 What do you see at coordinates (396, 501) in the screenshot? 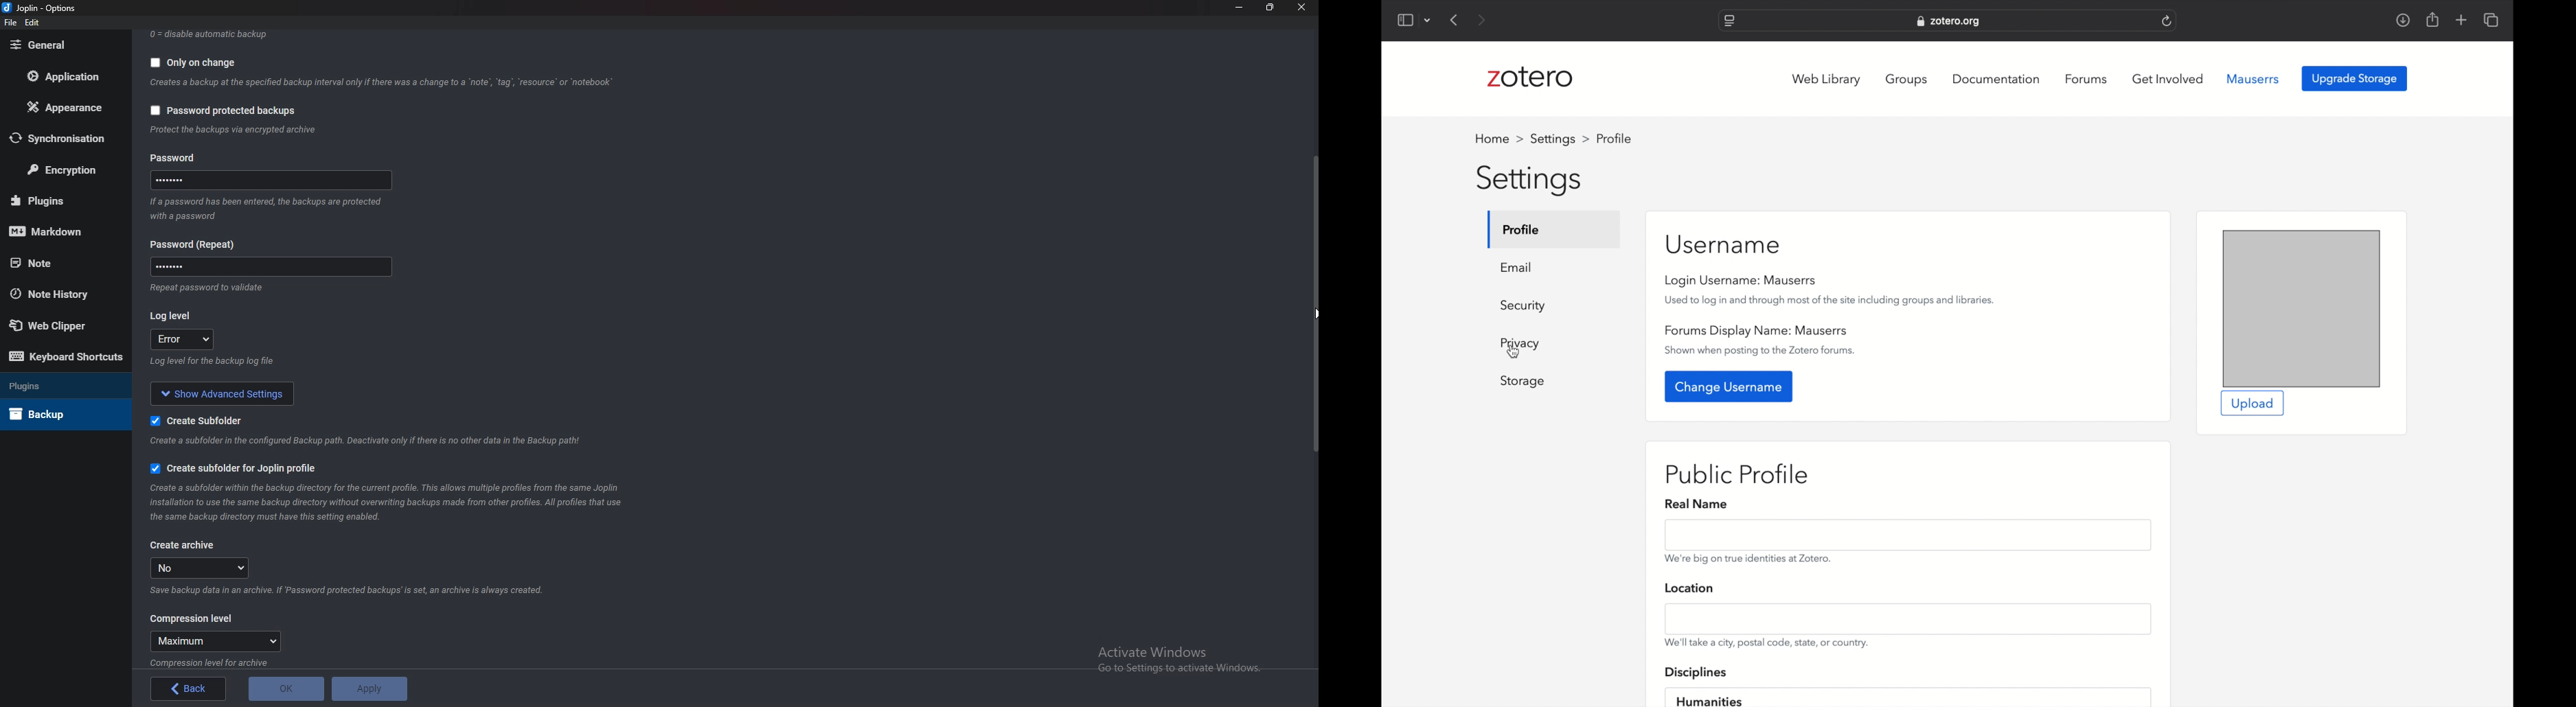
I see `info on subfolder for joplin profile` at bounding box center [396, 501].